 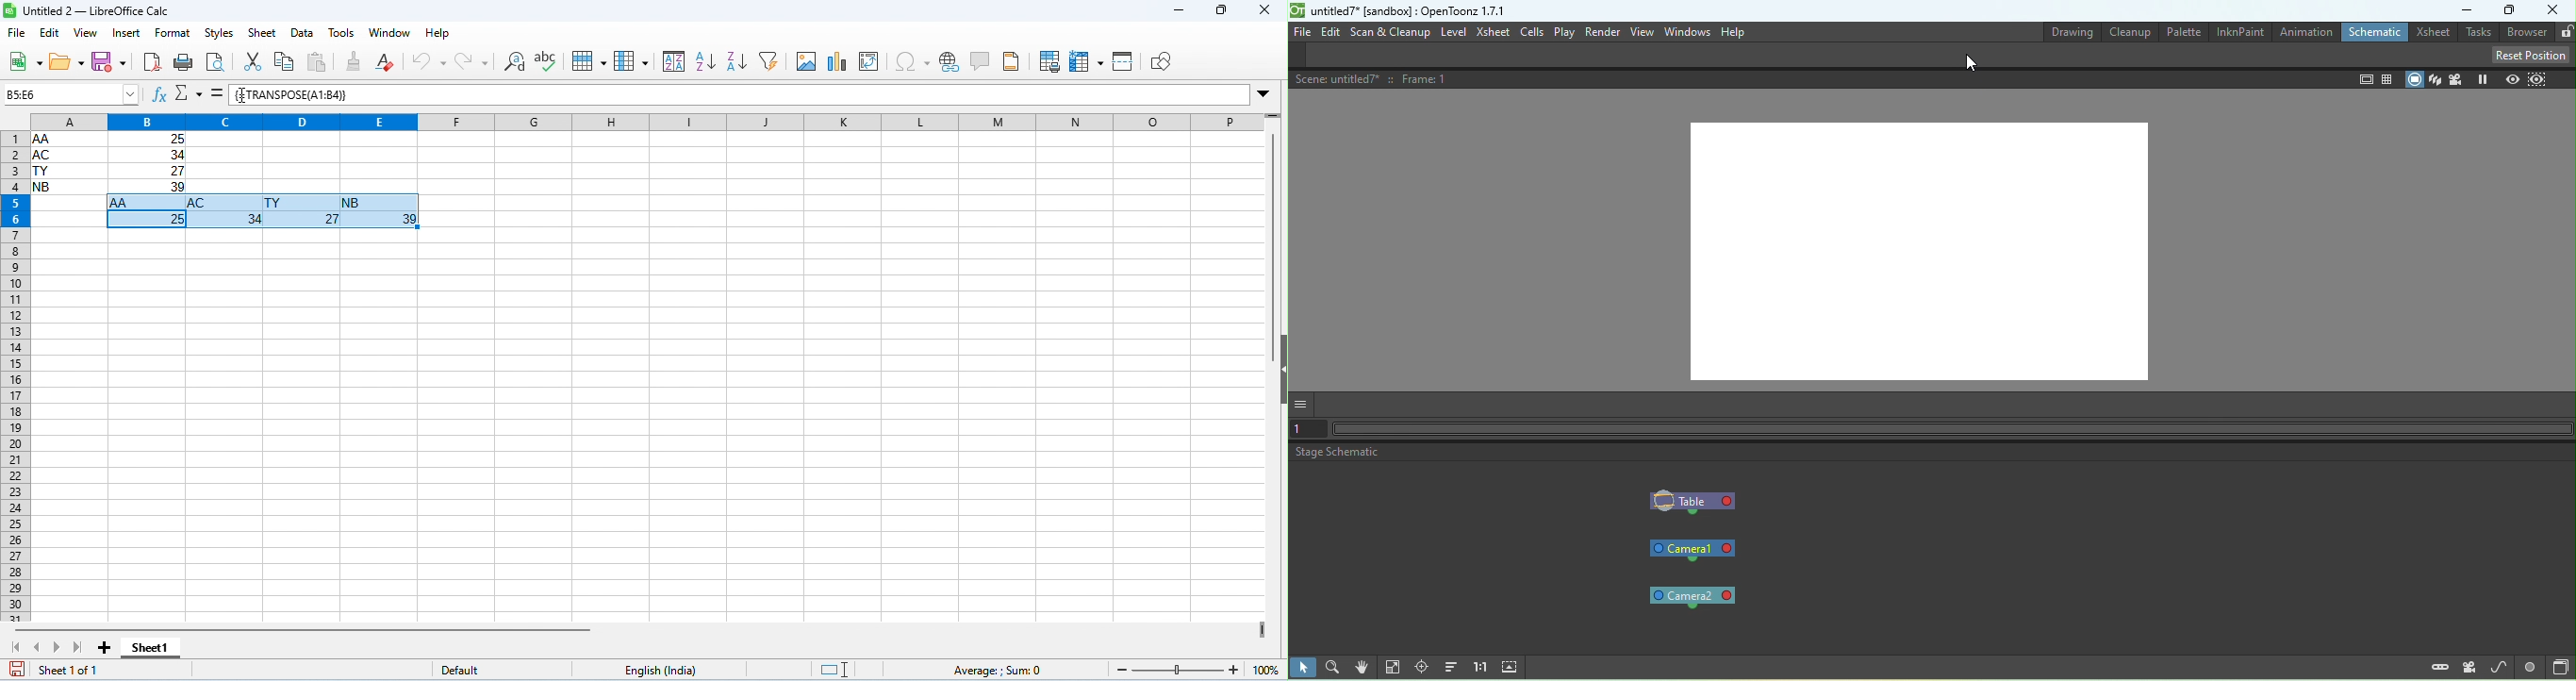 What do you see at coordinates (342, 34) in the screenshot?
I see `tools` at bounding box center [342, 34].